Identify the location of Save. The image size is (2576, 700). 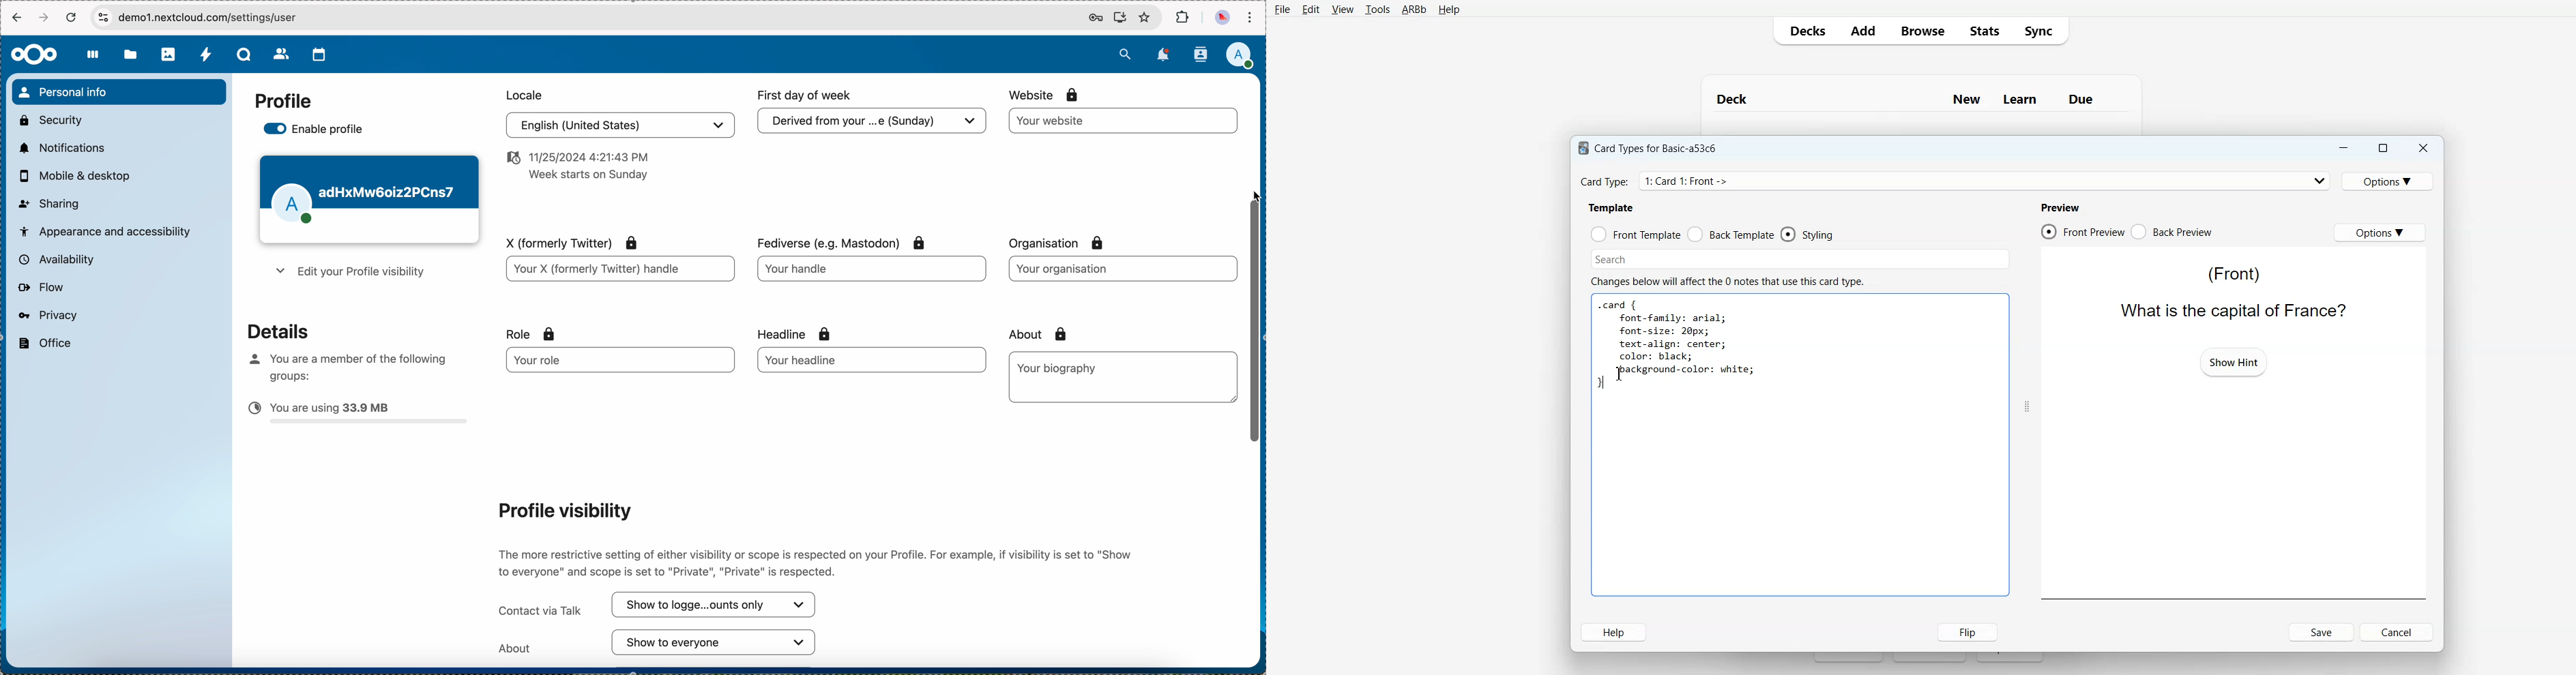
(2322, 632).